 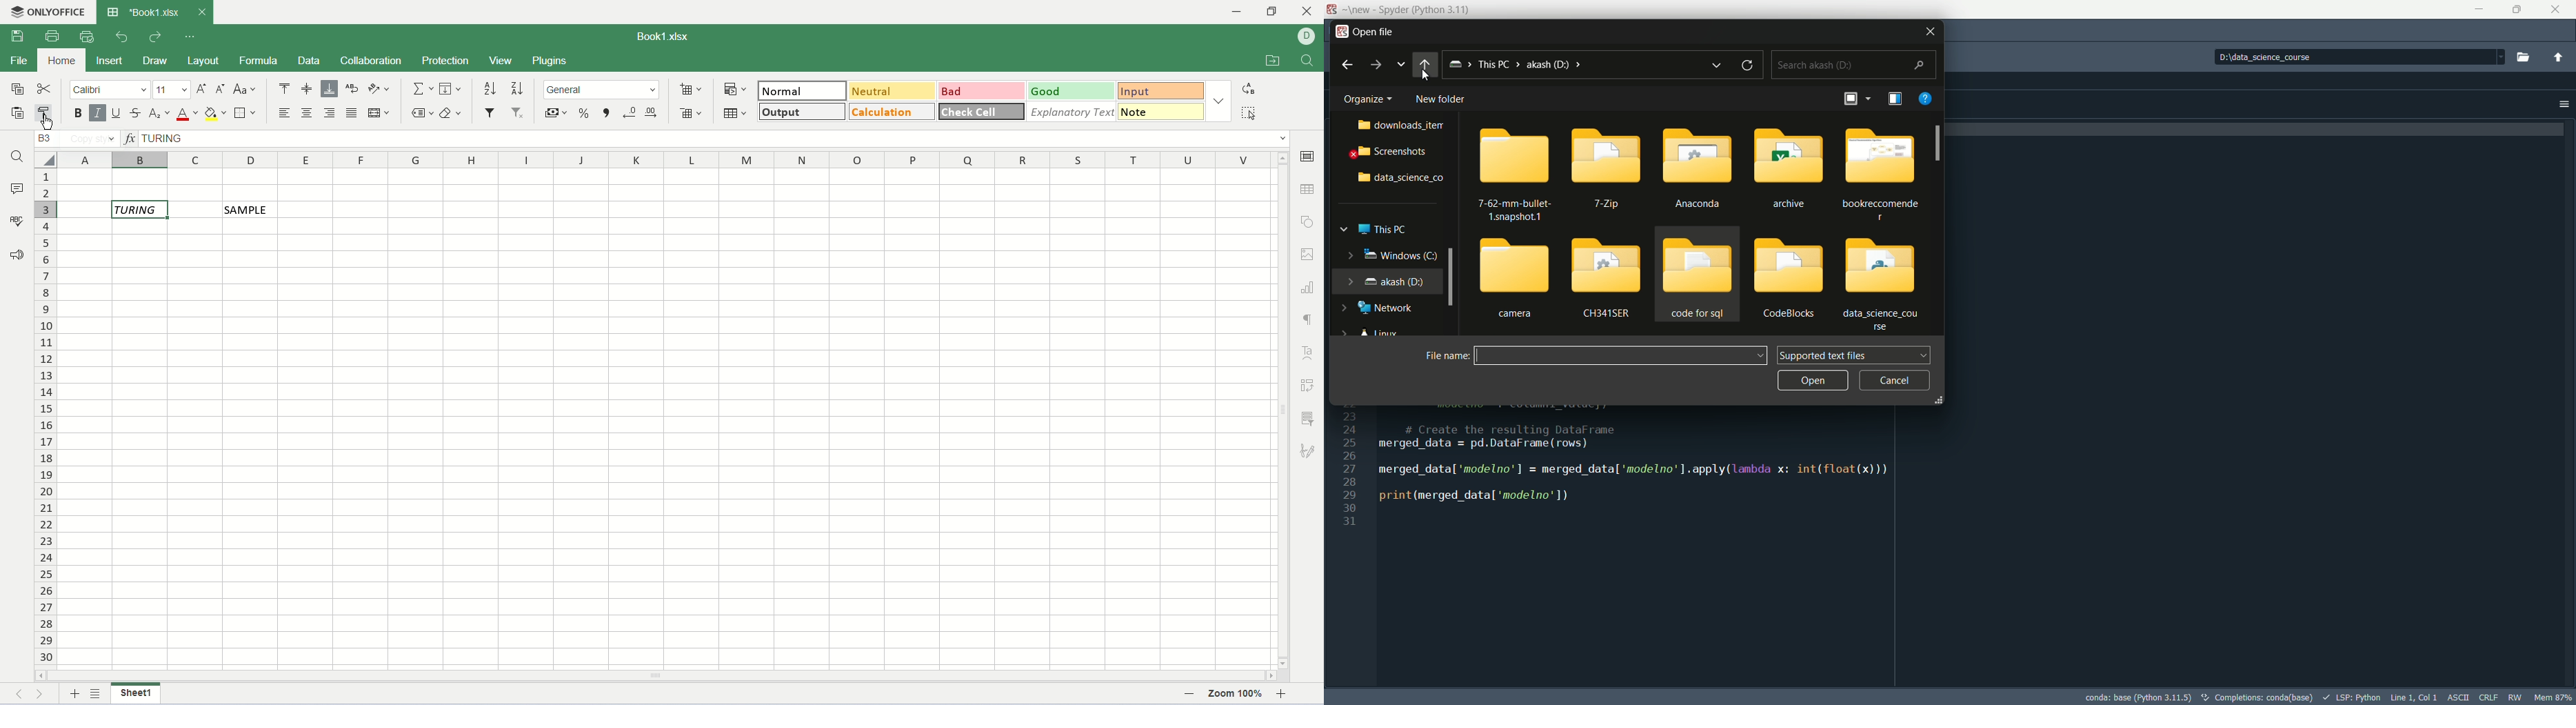 I want to click on python interpretor, so click(x=2137, y=697).